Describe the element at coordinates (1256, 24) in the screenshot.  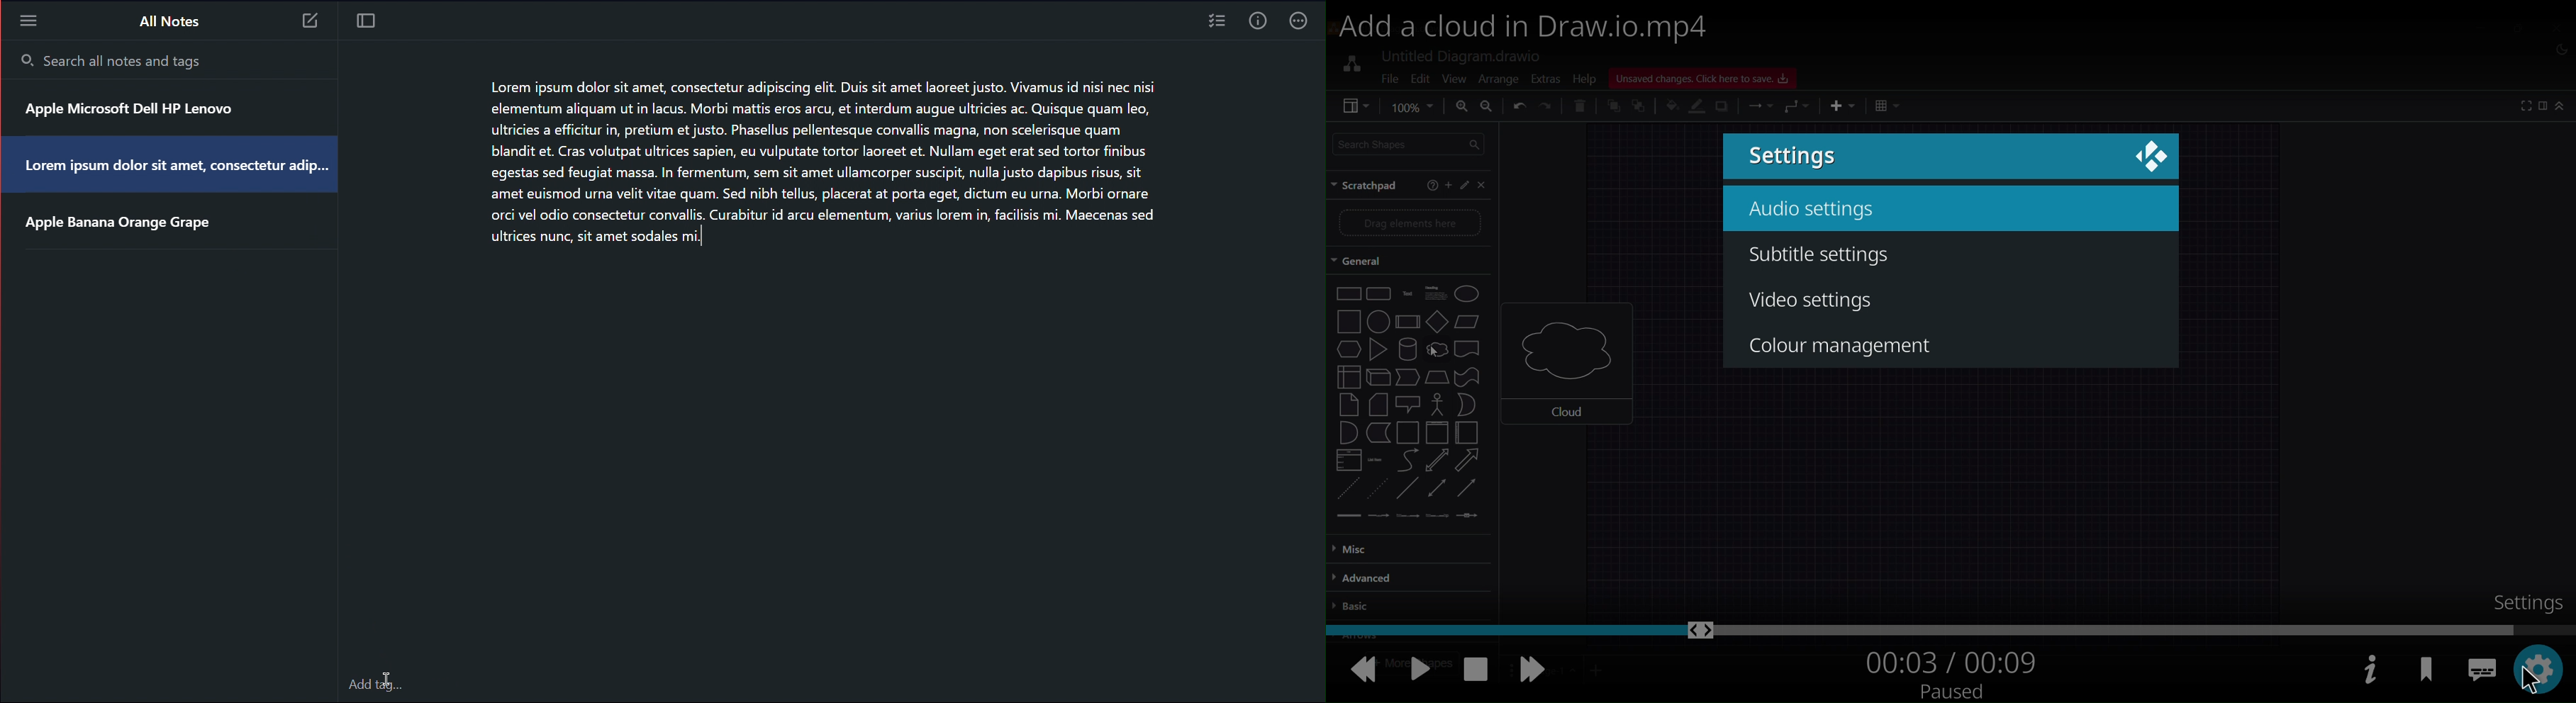
I see `Info` at that location.